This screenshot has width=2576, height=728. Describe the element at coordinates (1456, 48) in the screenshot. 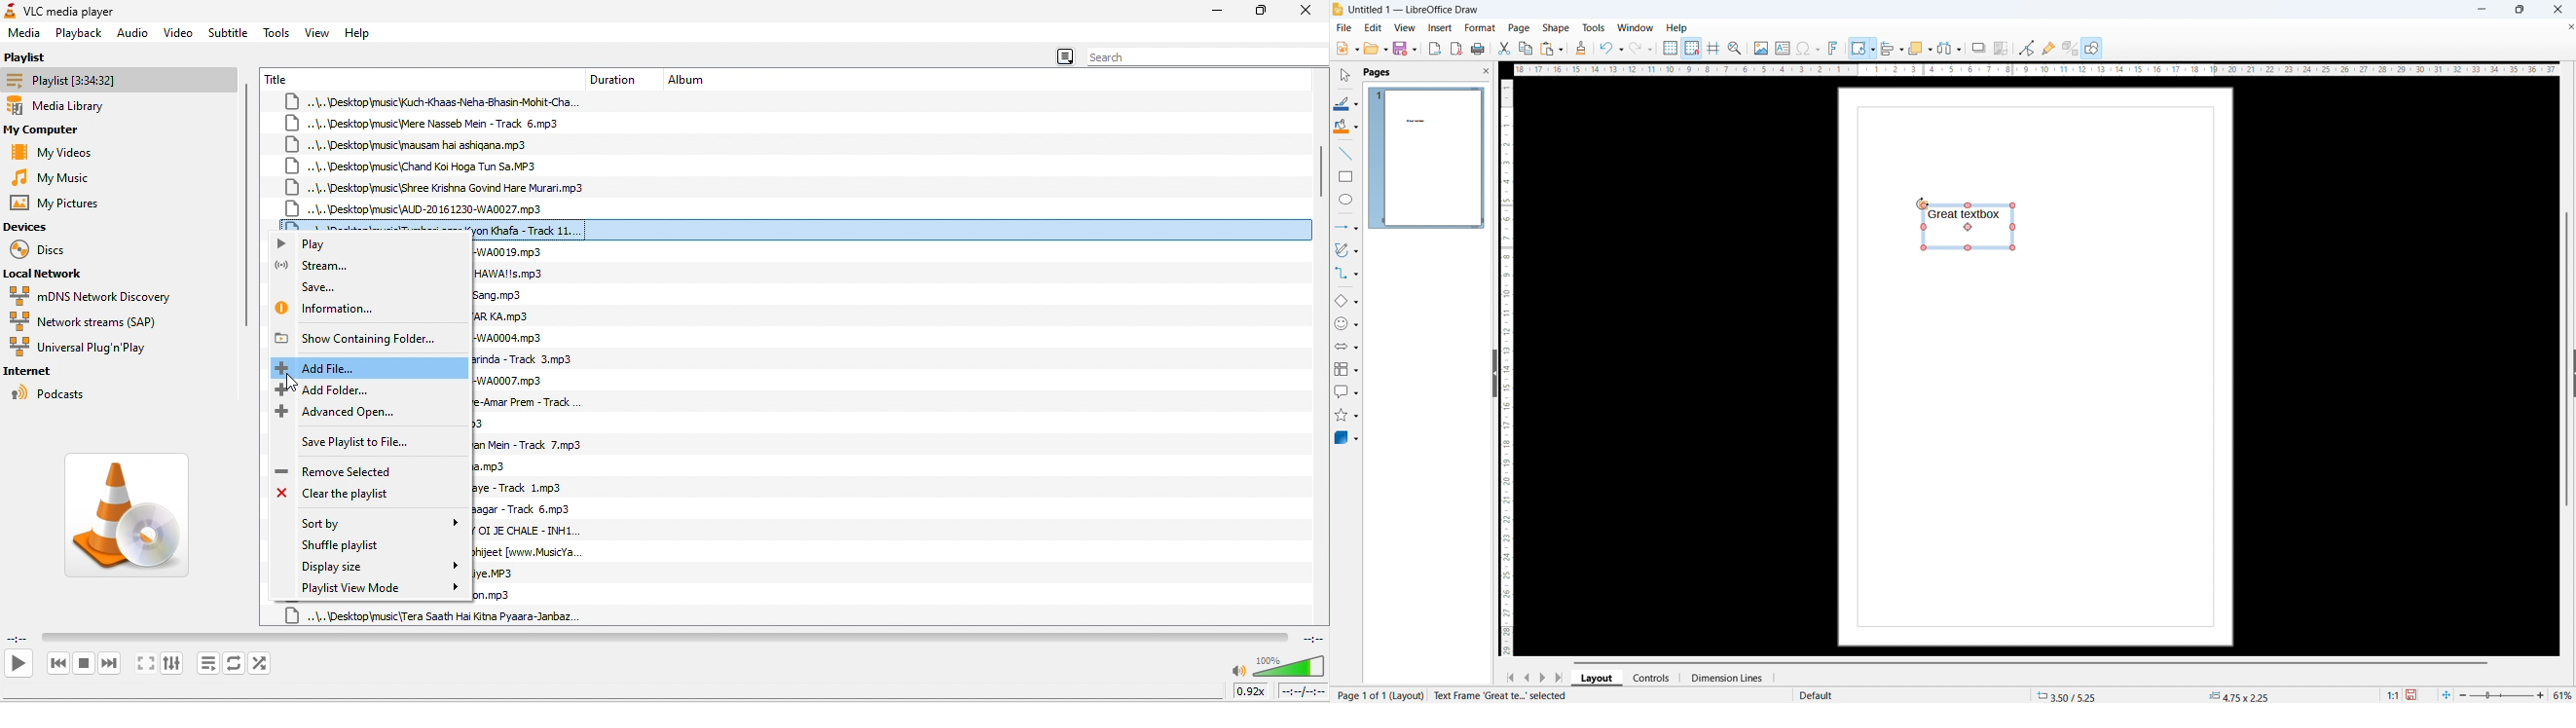

I see `export as pdf` at that location.